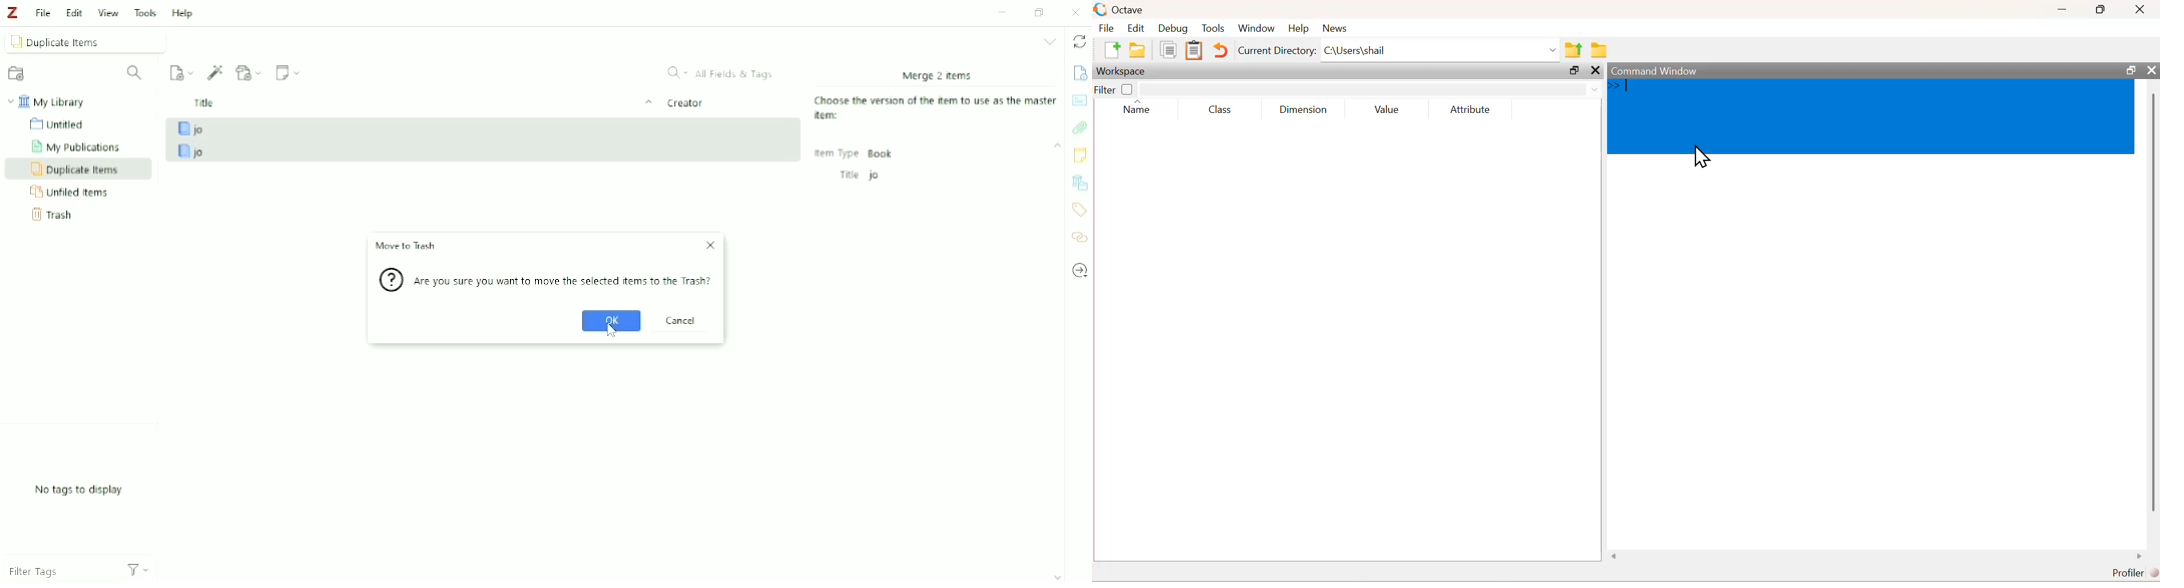 This screenshot has height=588, width=2184. Describe the element at coordinates (1080, 155) in the screenshot. I see `Notes` at that location.